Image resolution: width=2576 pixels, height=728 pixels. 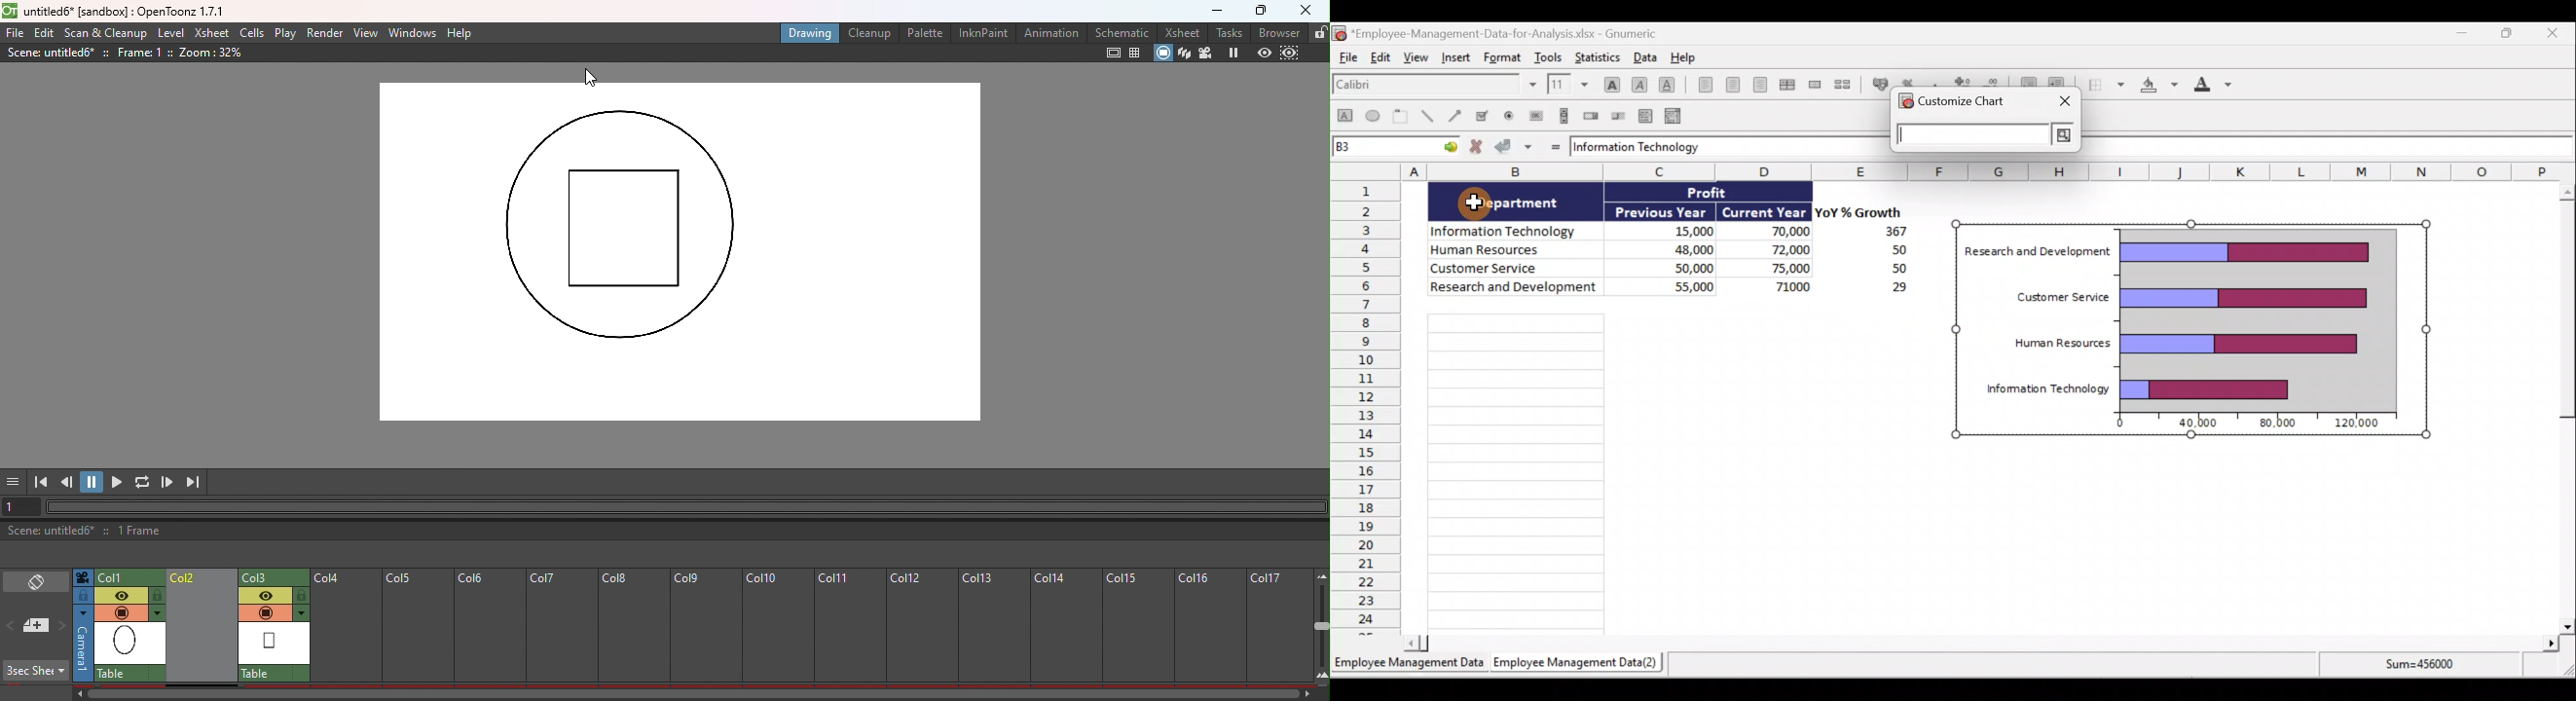 What do you see at coordinates (2063, 101) in the screenshot?
I see `close` at bounding box center [2063, 101].